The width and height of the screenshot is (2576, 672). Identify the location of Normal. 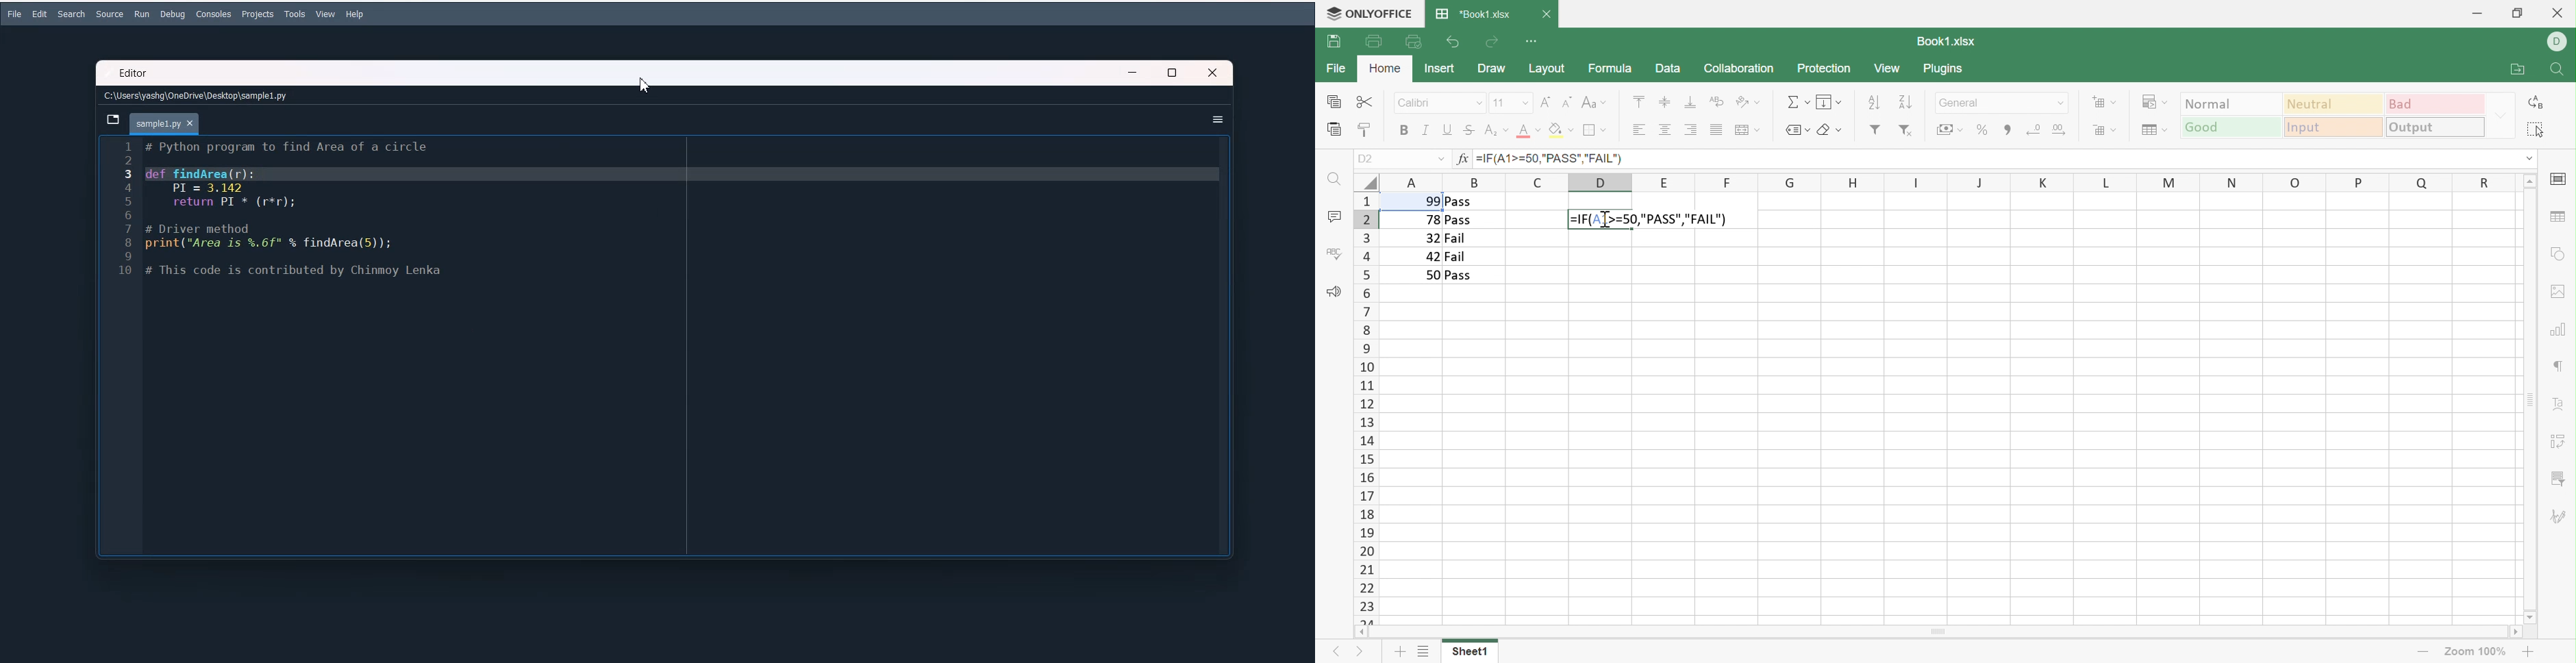
(2231, 103).